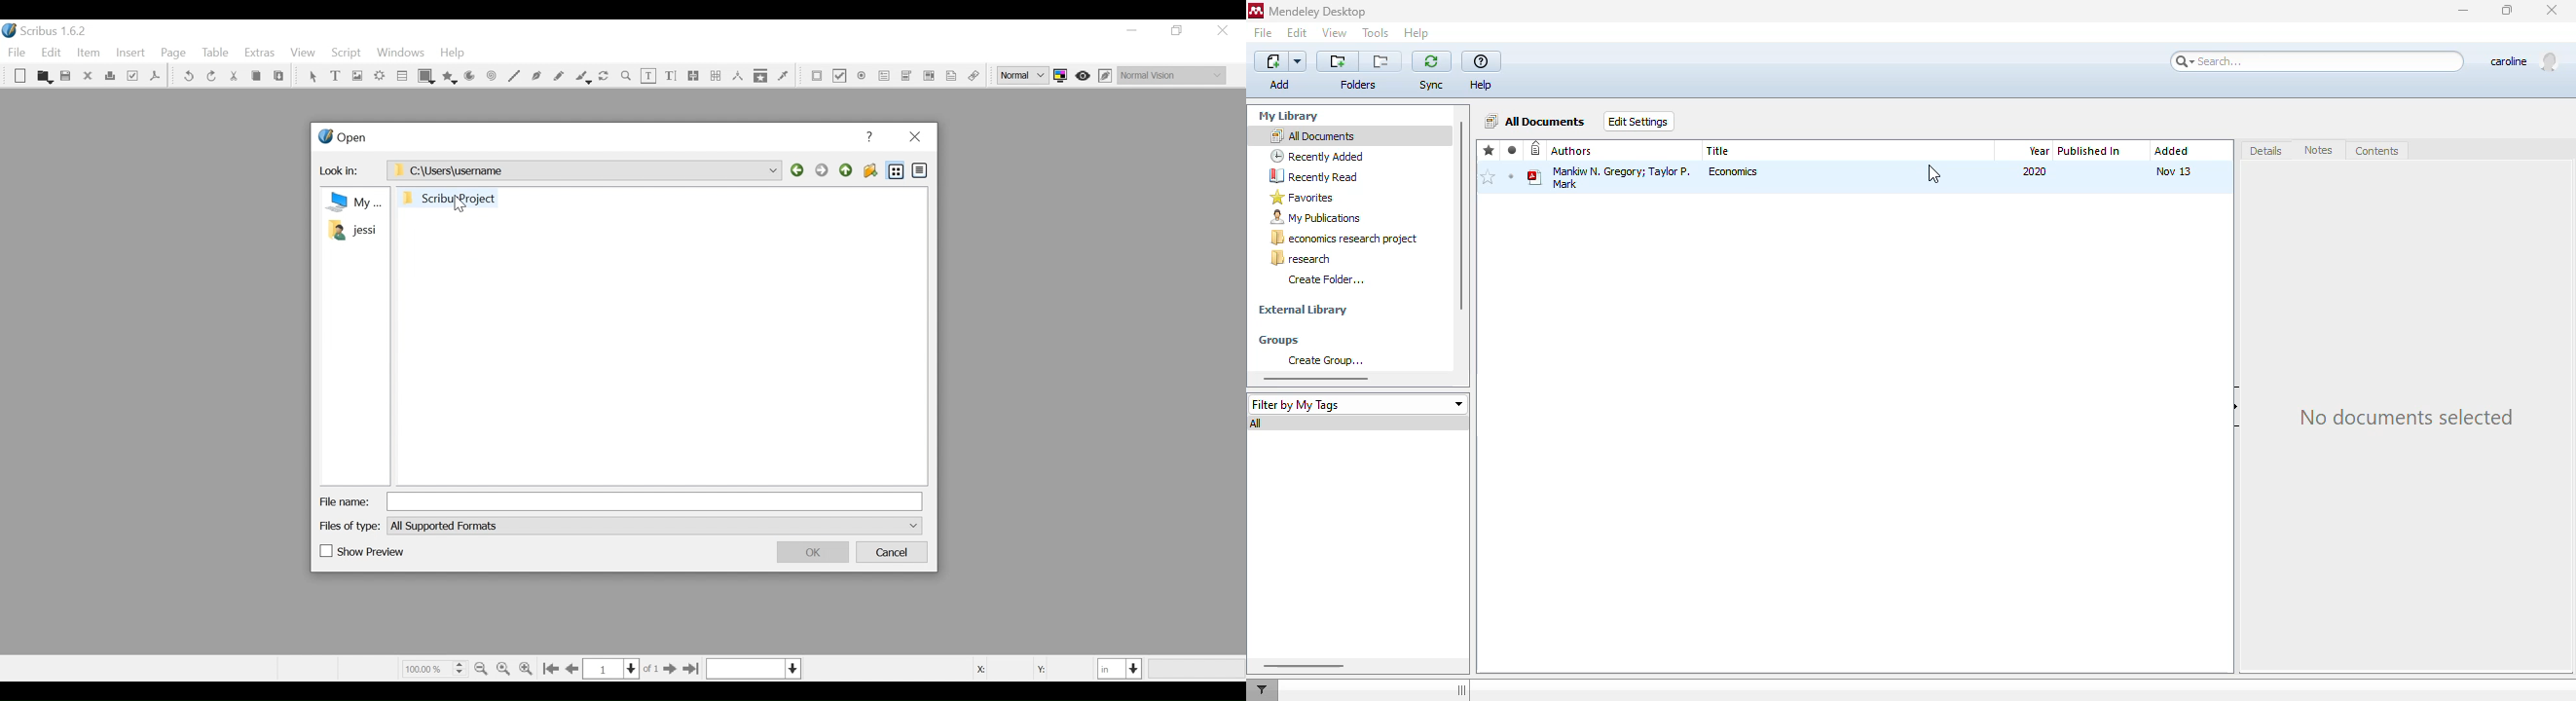 The width and height of the screenshot is (2576, 728). I want to click on profile, so click(2523, 62).